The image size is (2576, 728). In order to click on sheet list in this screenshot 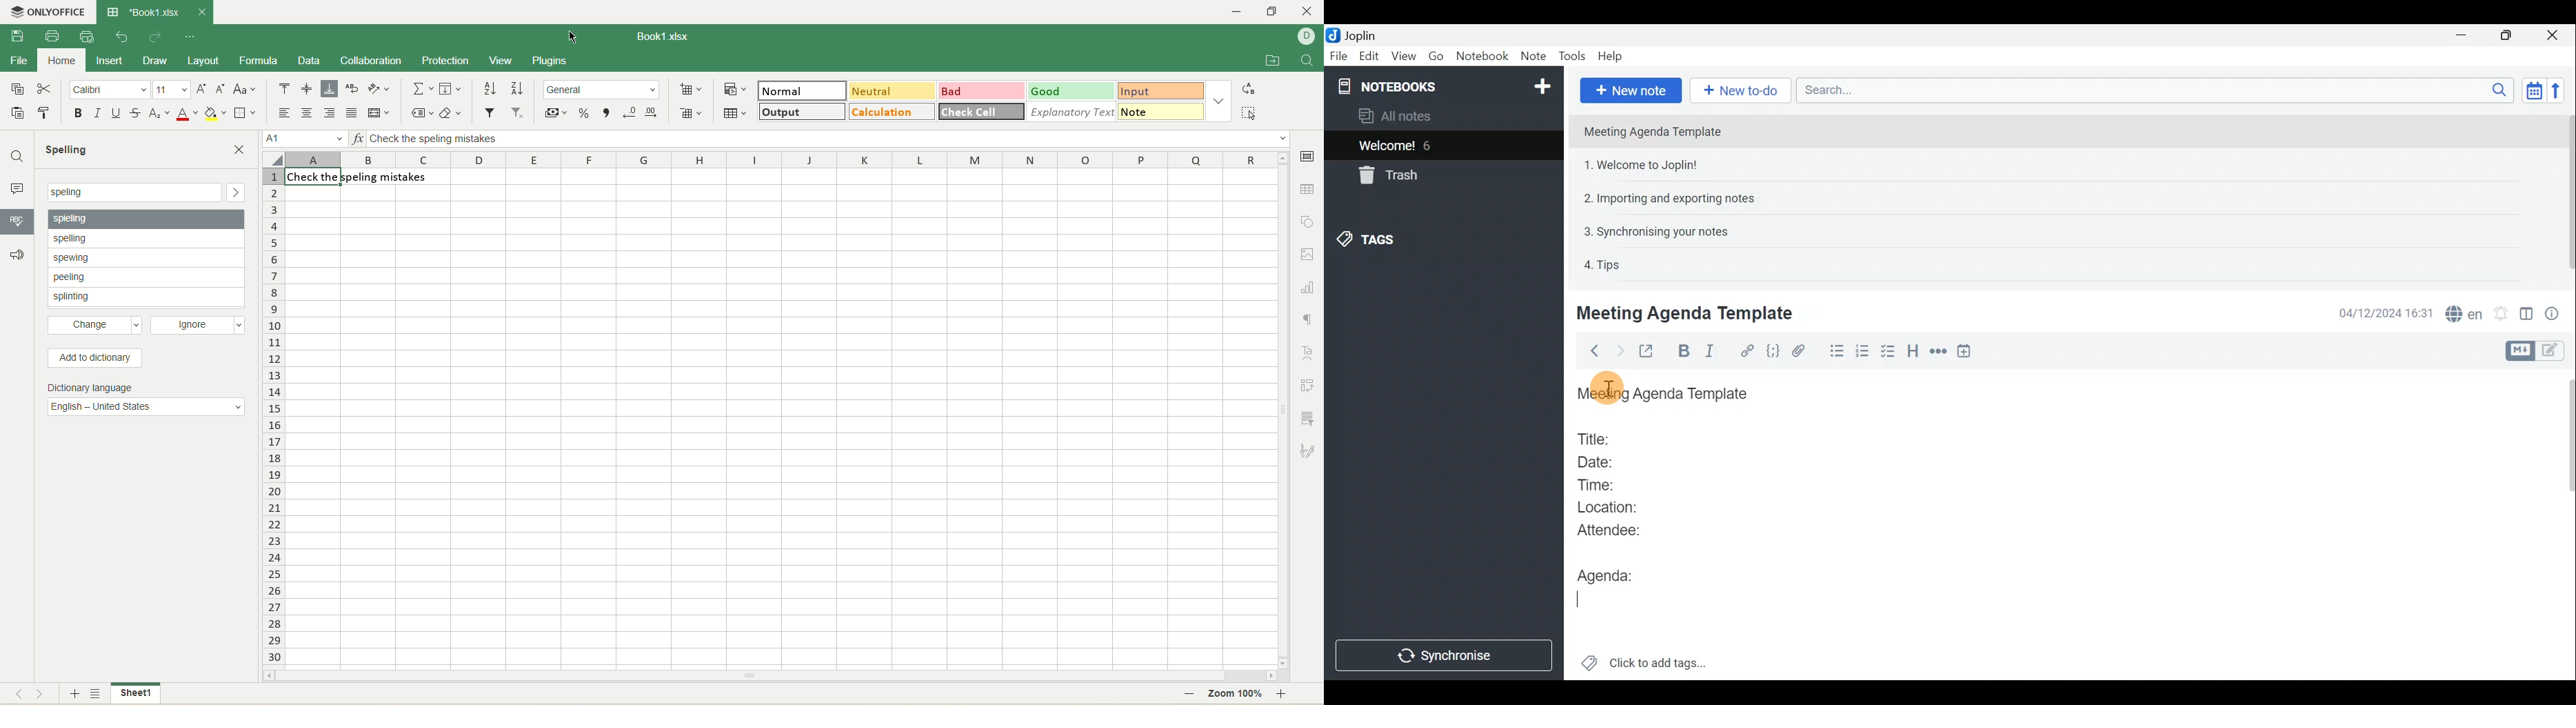, I will do `click(96, 695)`.